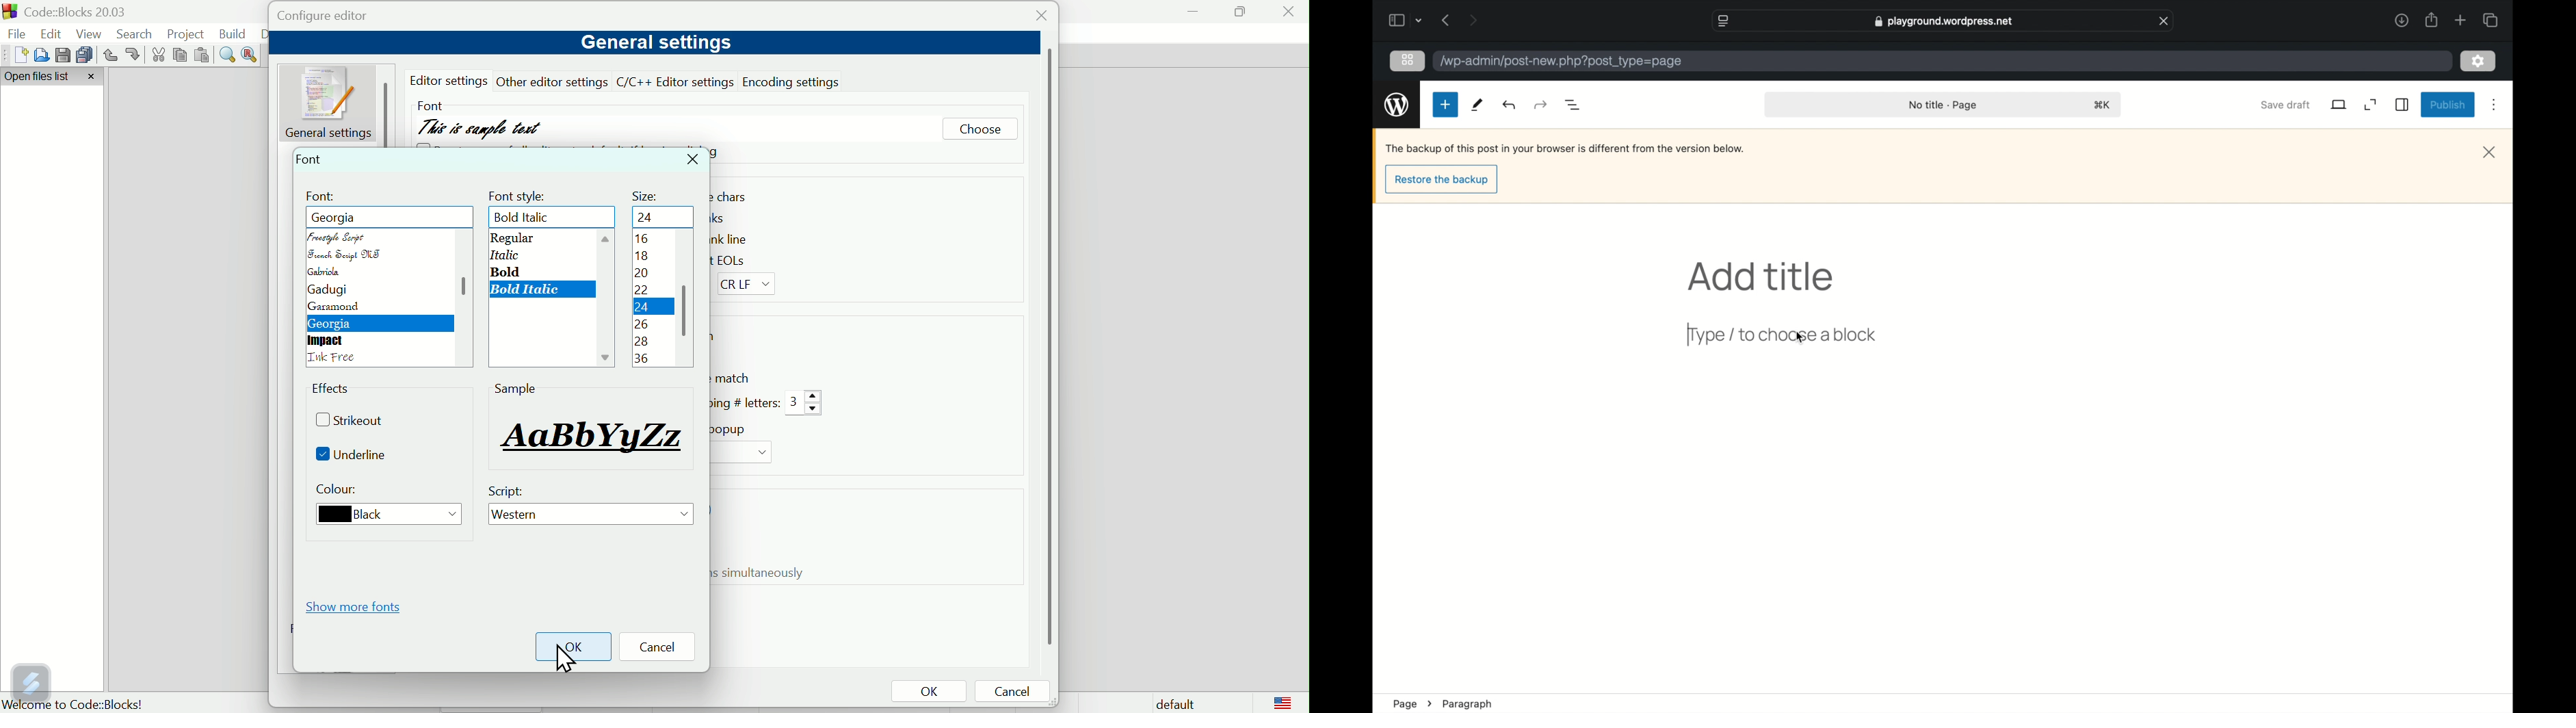 The width and height of the screenshot is (2576, 728). I want to click on Freestyle script, so click(354, 217).